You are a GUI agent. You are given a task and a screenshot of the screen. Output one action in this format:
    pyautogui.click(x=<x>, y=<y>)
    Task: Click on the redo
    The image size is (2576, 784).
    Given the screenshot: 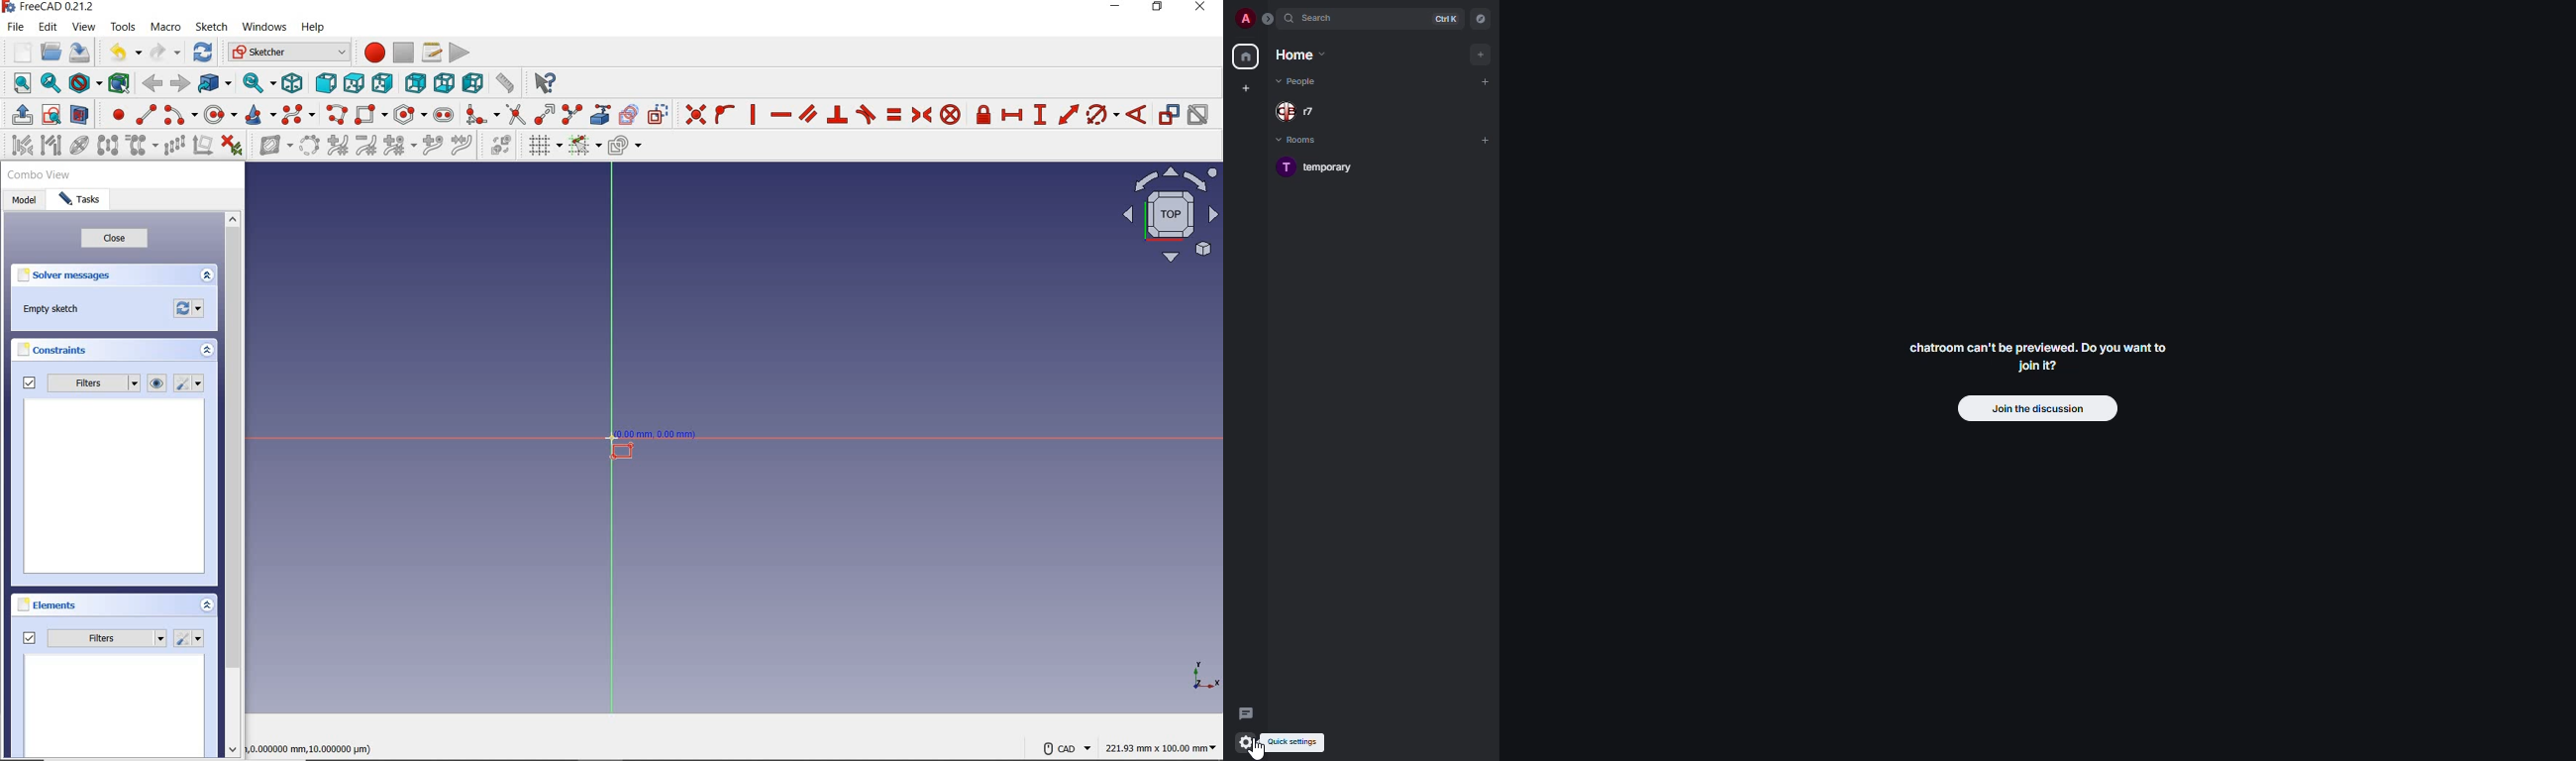 What is the action you would take?
    pyautogui.click(x=165, y=52)
    